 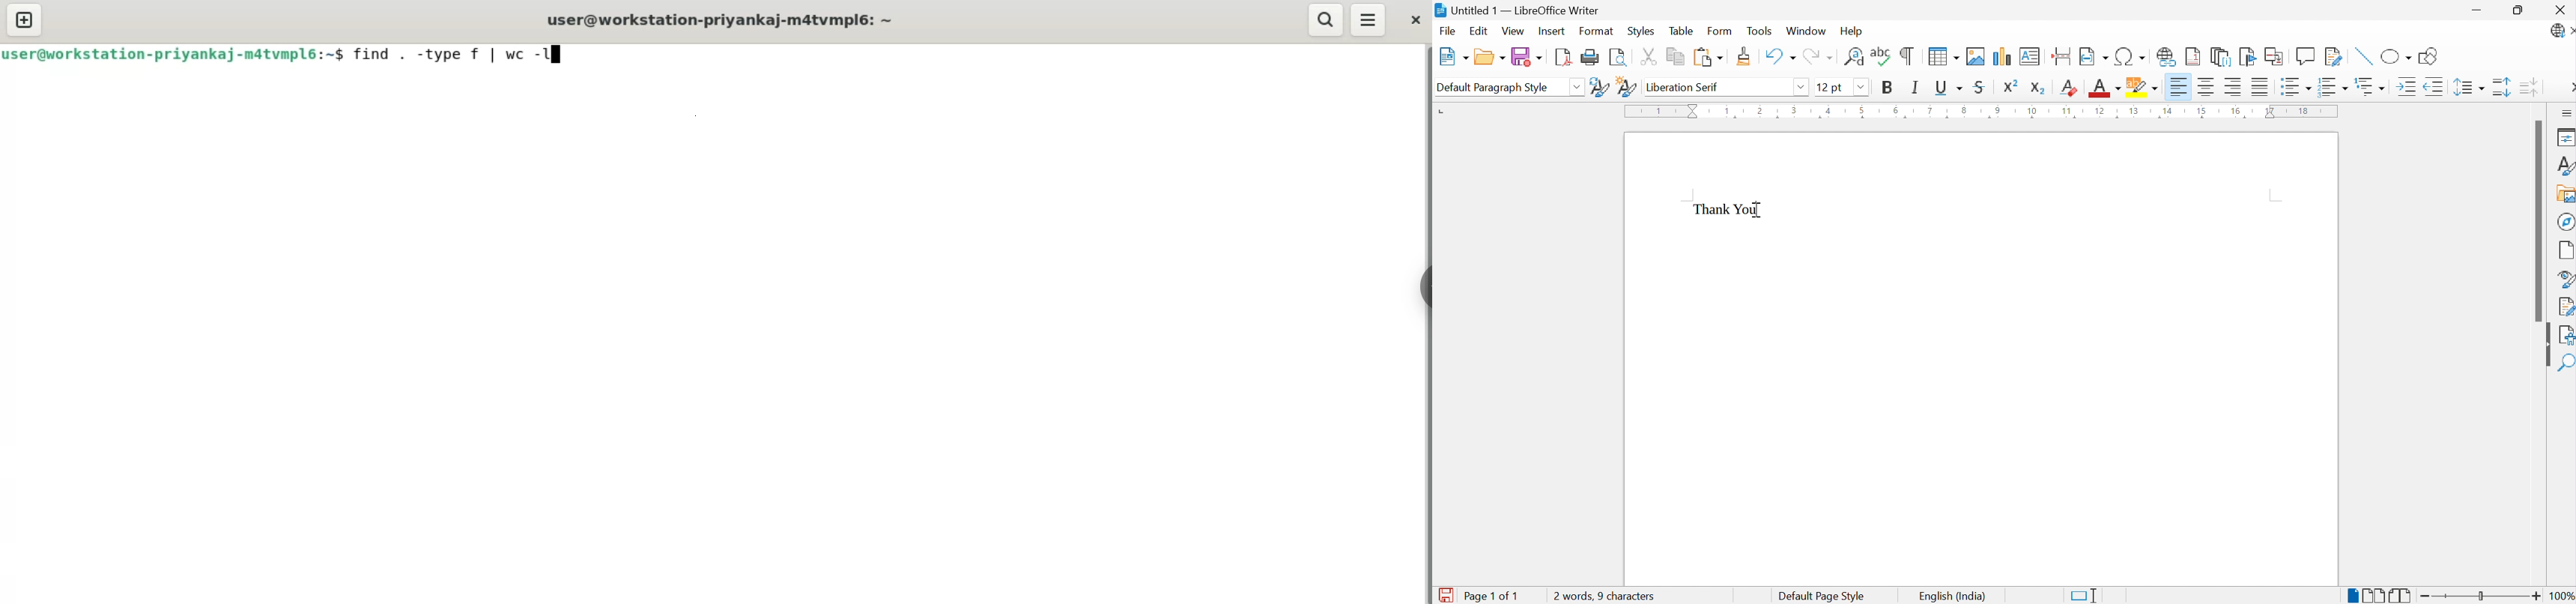 What do you see at coordinates (1881, 59) in the screenshot?
I see `Check Spelling` at bounding box center [1881, 59].